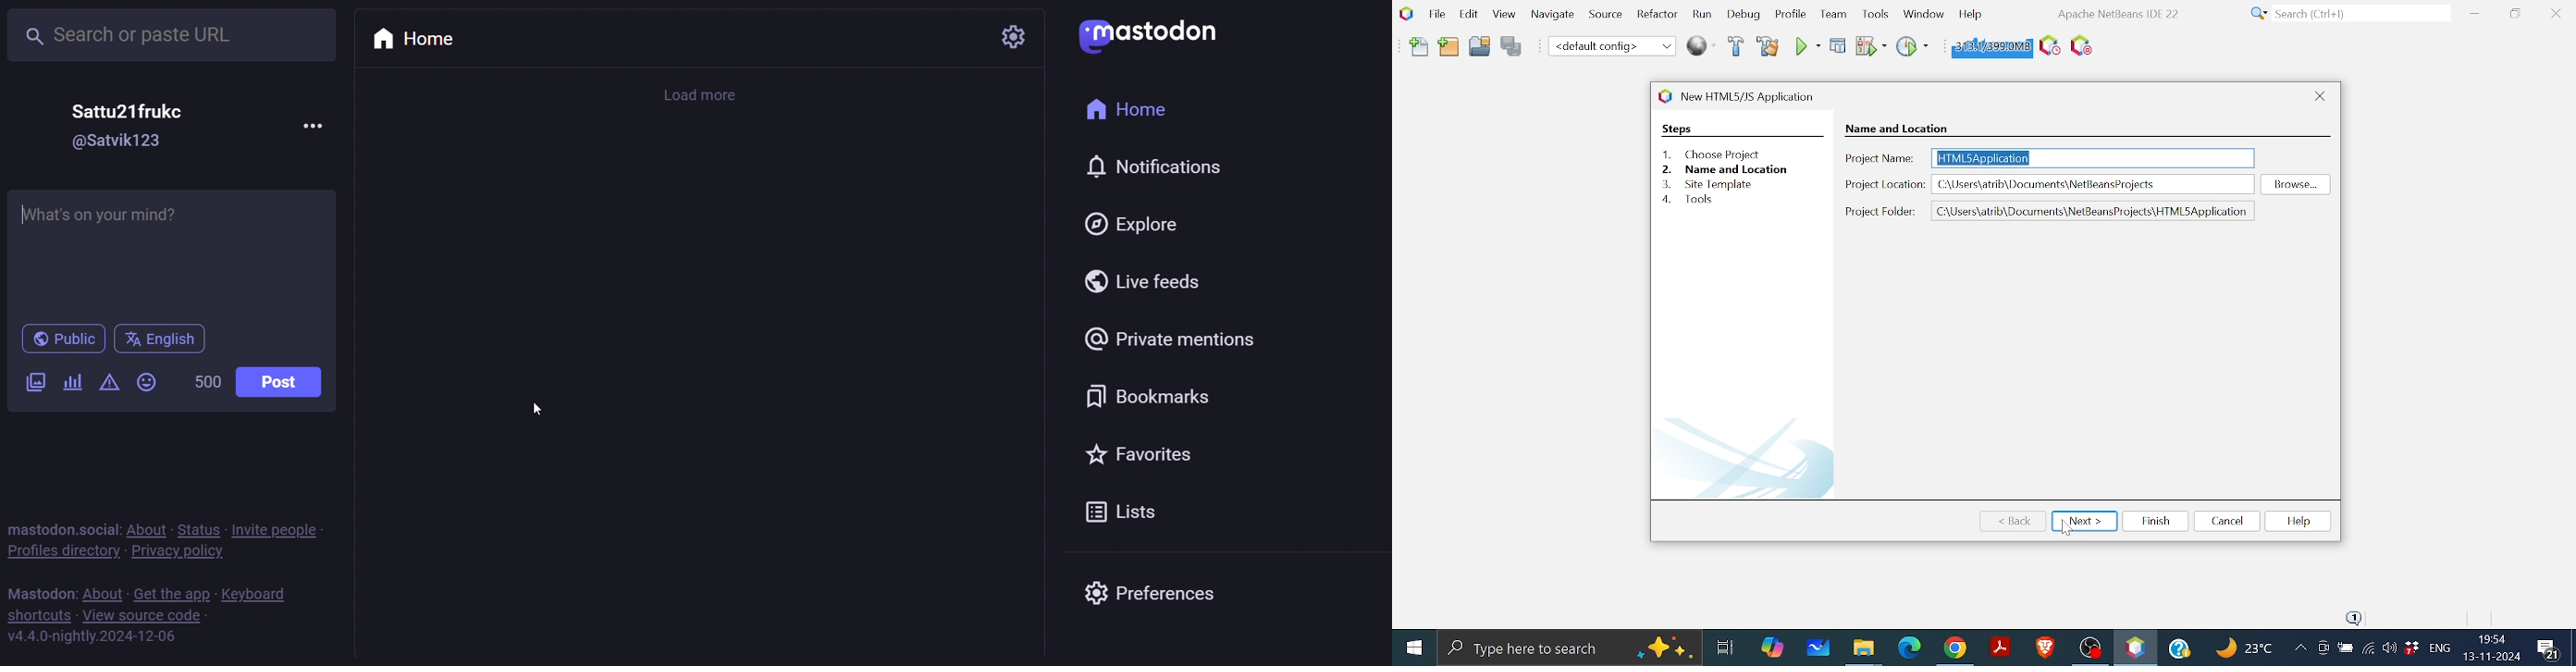 Image resolution: width=2576 pixels, height=672 pixels. What do you see at coordinates (1114, 513) in the screenshot?
I see `list` at bounding box center [1114, 513].